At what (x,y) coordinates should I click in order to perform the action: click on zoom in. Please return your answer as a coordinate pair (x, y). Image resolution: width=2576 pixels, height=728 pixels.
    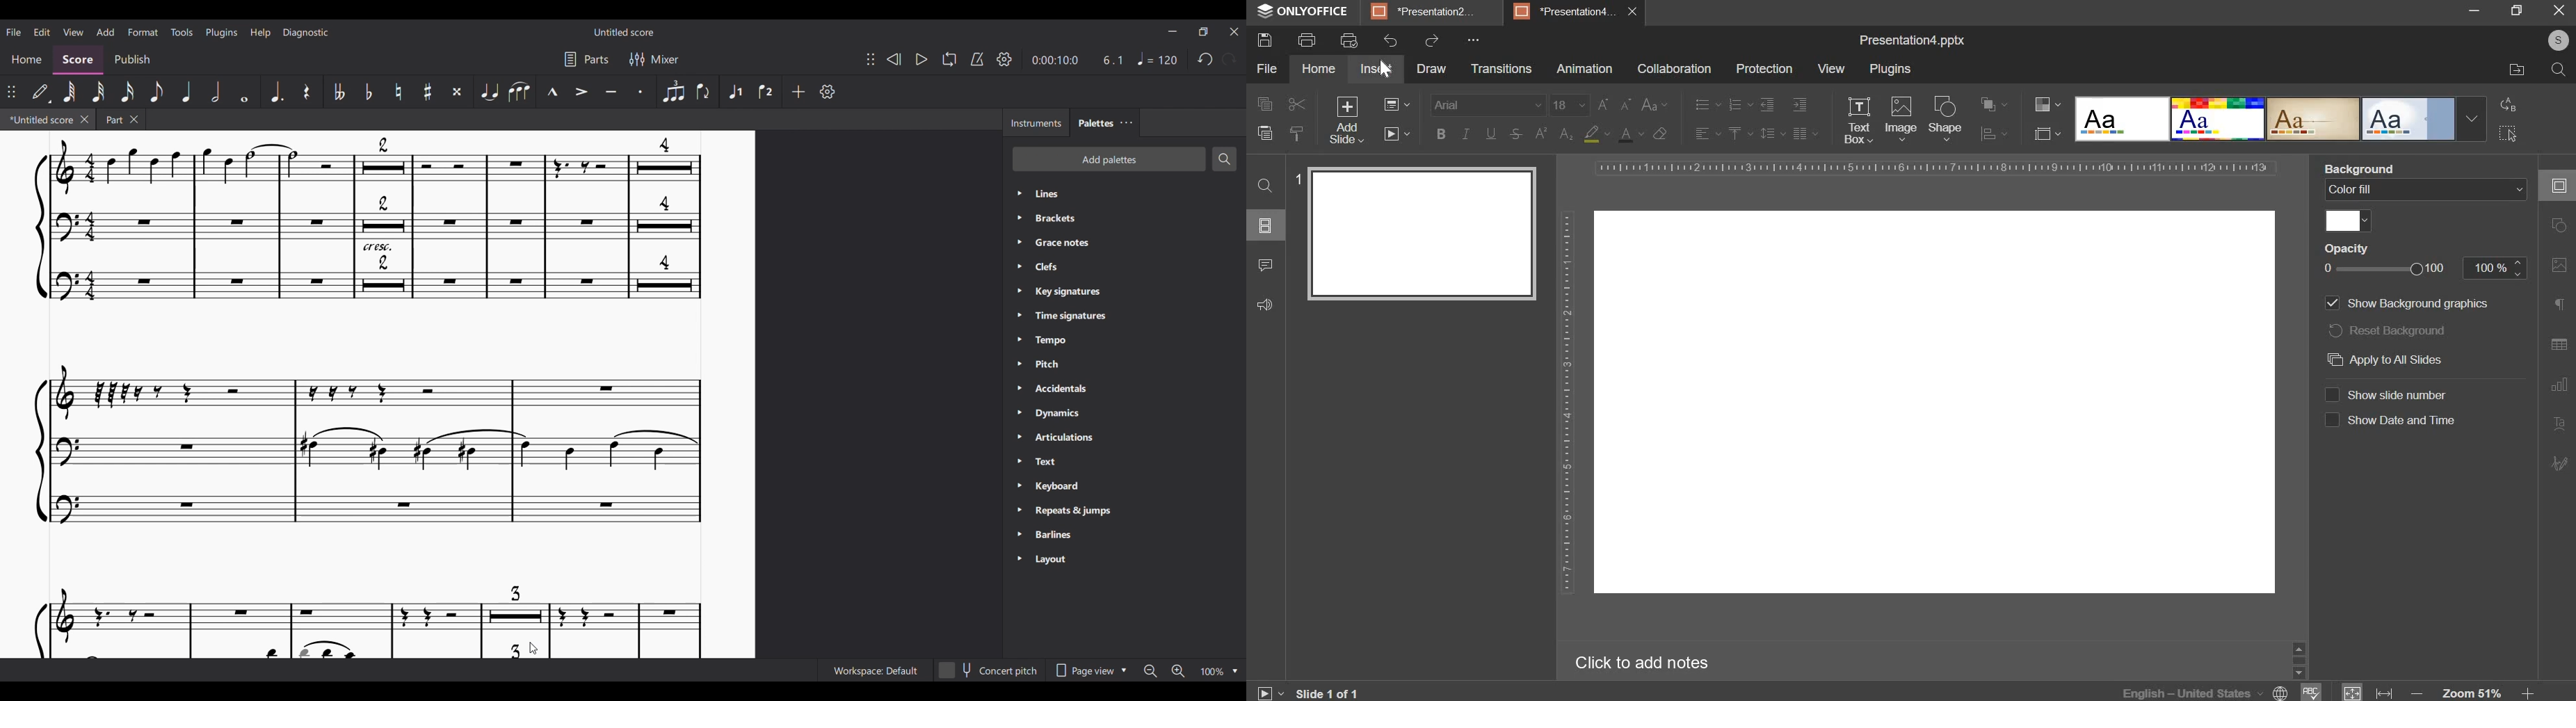
    Looking at the image, I should click on (2534, 693).